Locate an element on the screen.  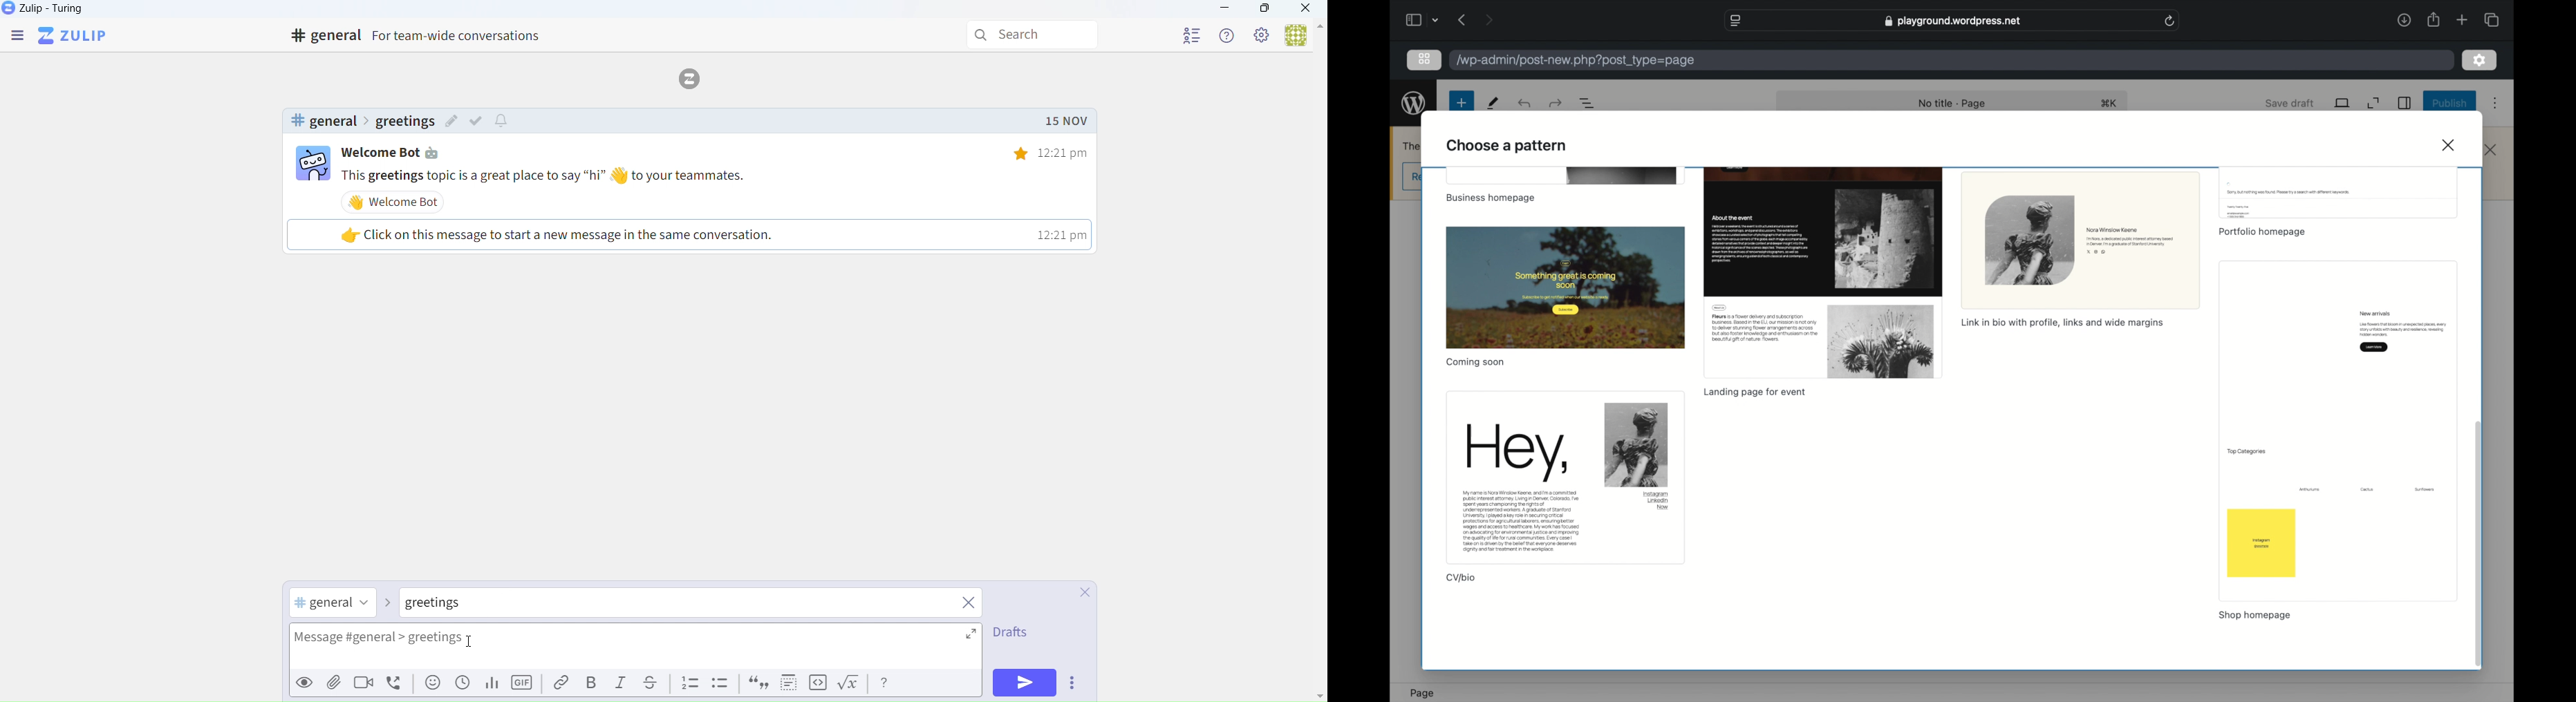
sidebar is located at coordinates (1413, 20).